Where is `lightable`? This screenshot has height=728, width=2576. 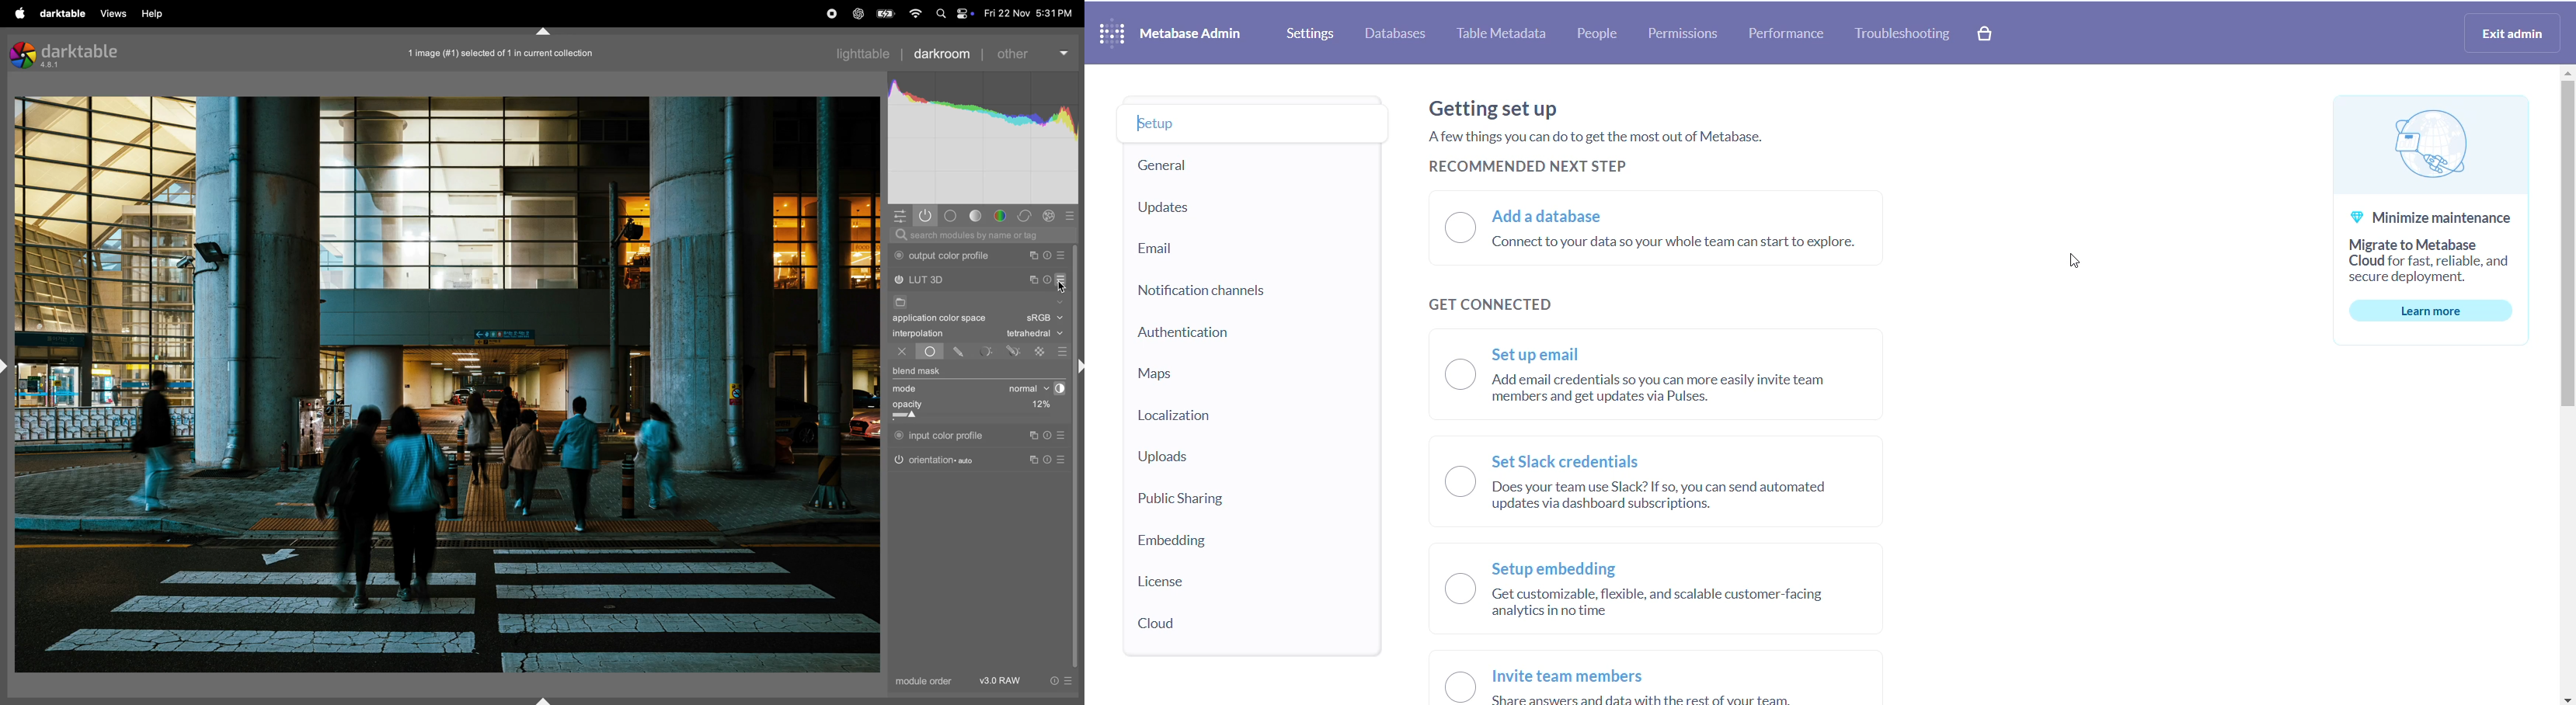 lightable is located at coordinates (866, 53).